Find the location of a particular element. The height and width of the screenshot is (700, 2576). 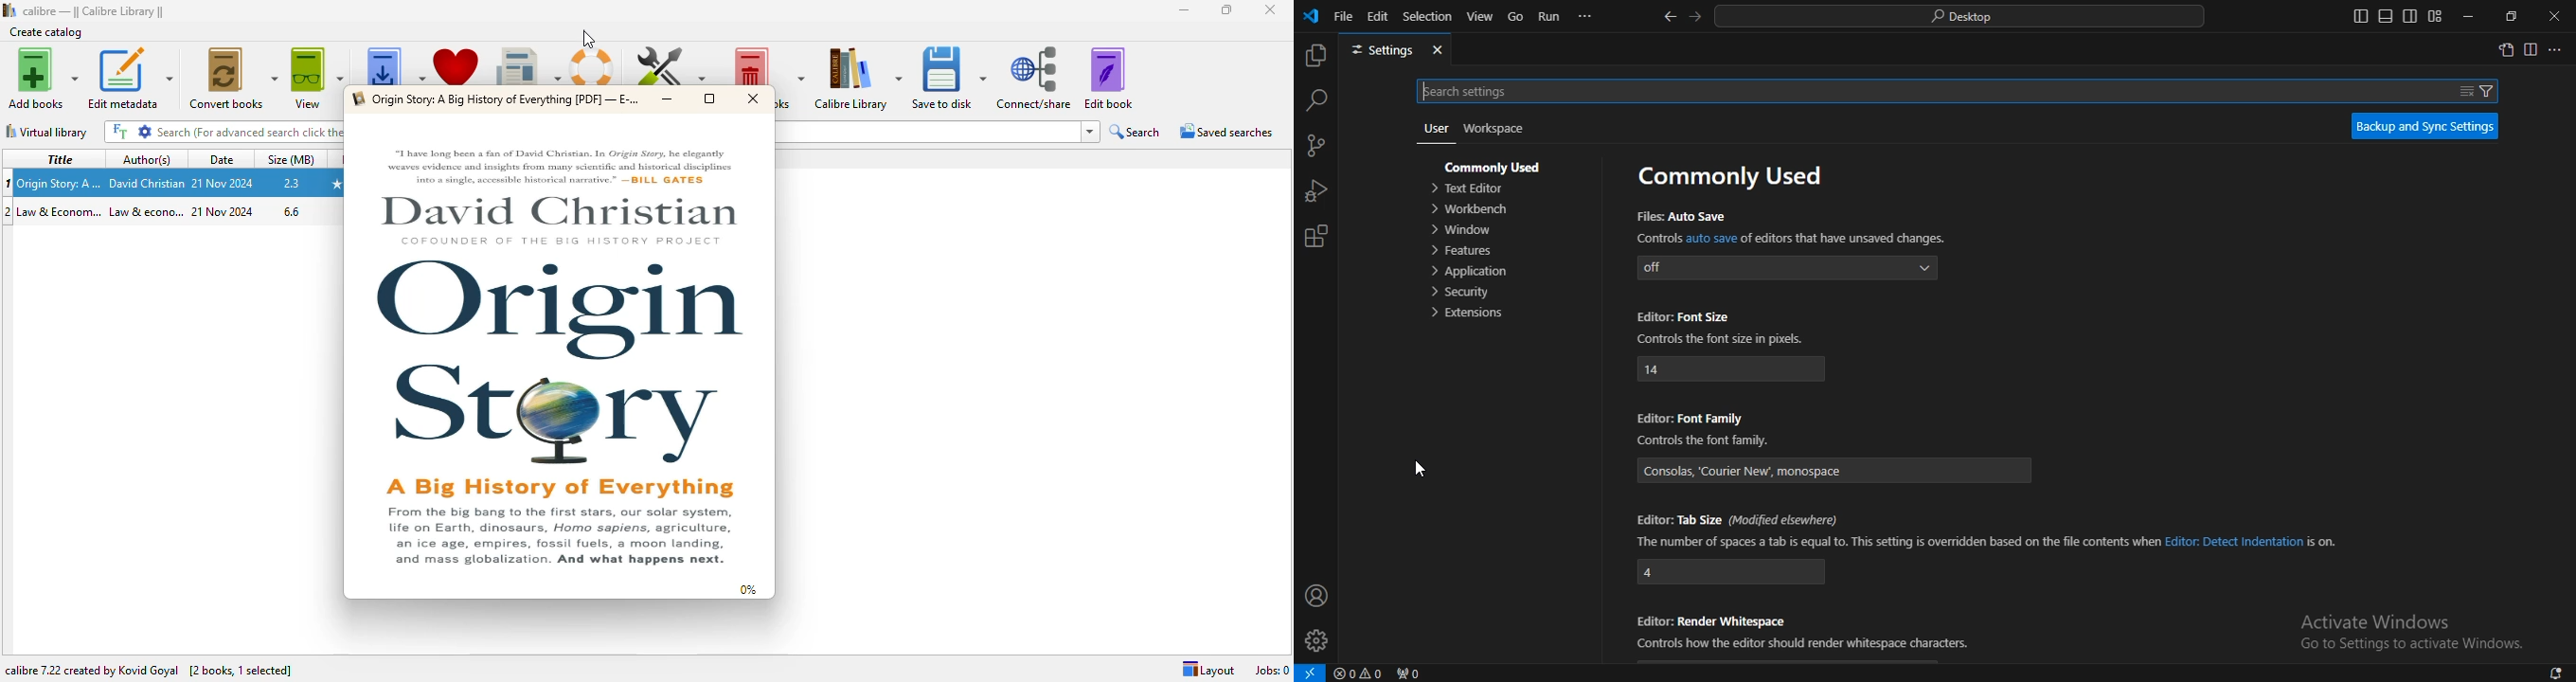

text is located at coordinates (558, 536).